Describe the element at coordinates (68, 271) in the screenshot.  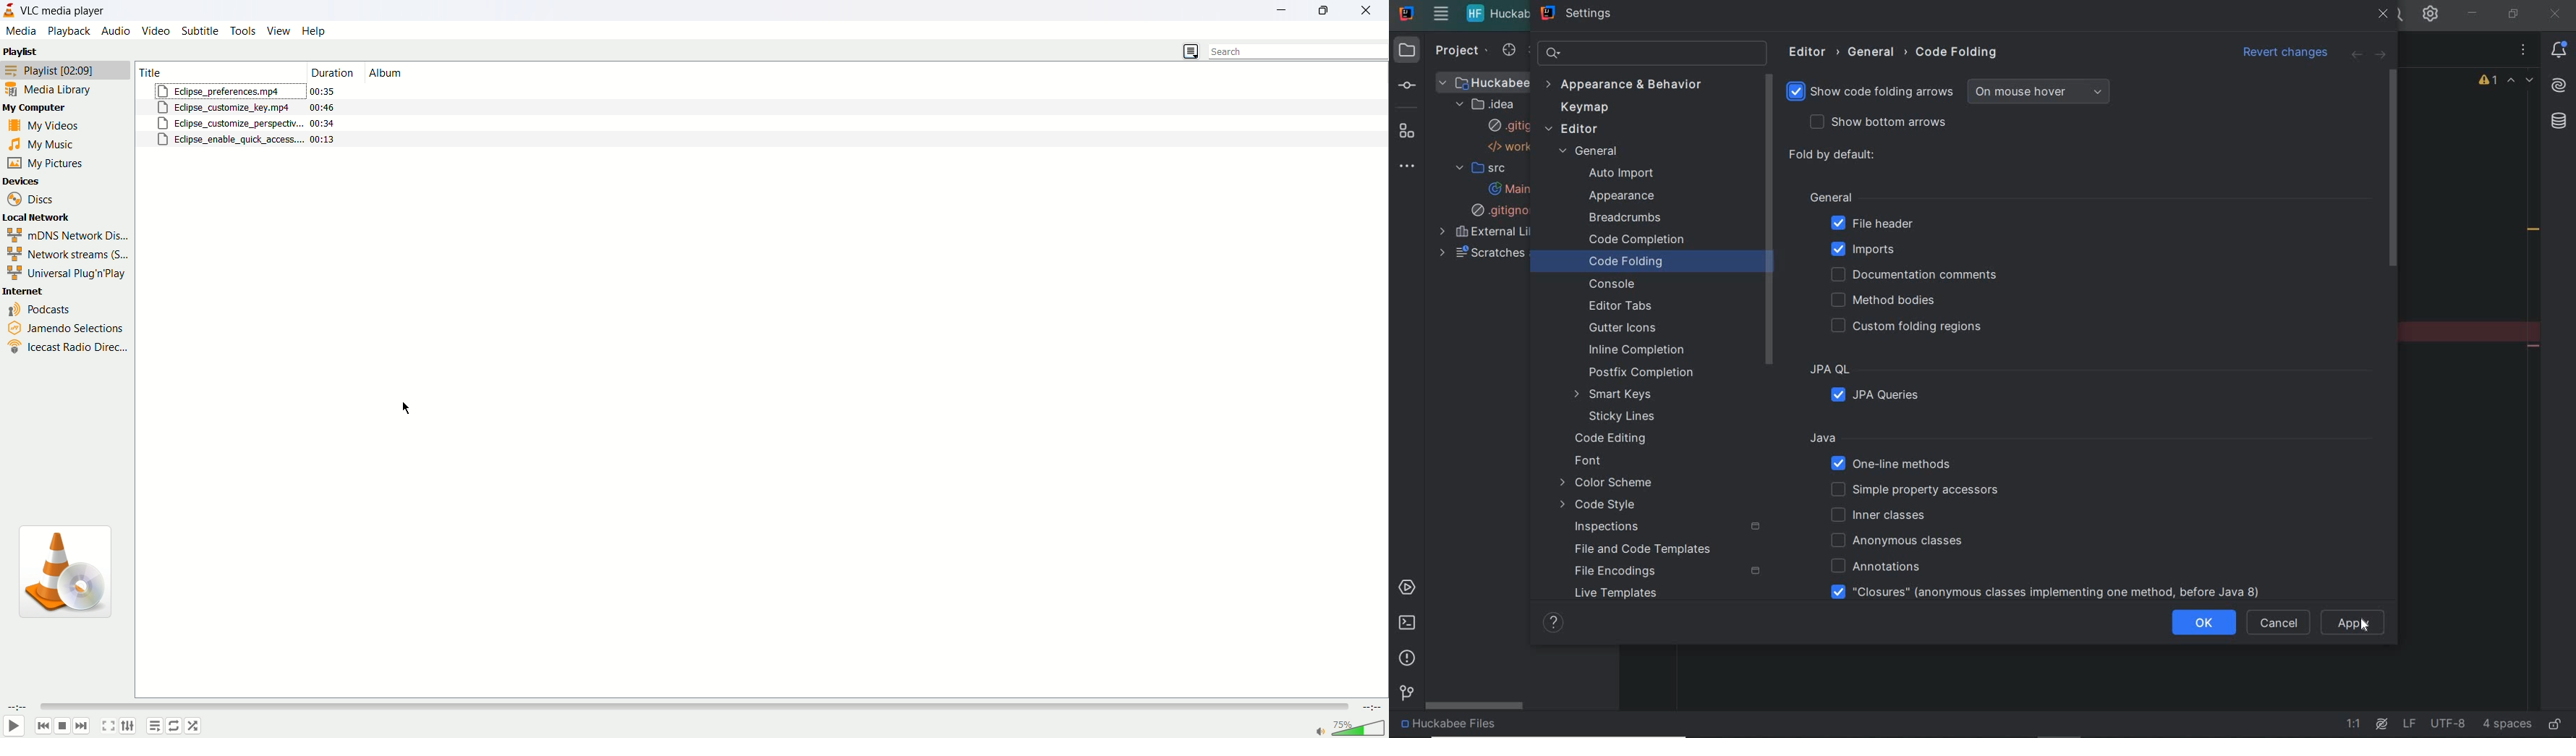
I see `universal Plug n Play` at that location.